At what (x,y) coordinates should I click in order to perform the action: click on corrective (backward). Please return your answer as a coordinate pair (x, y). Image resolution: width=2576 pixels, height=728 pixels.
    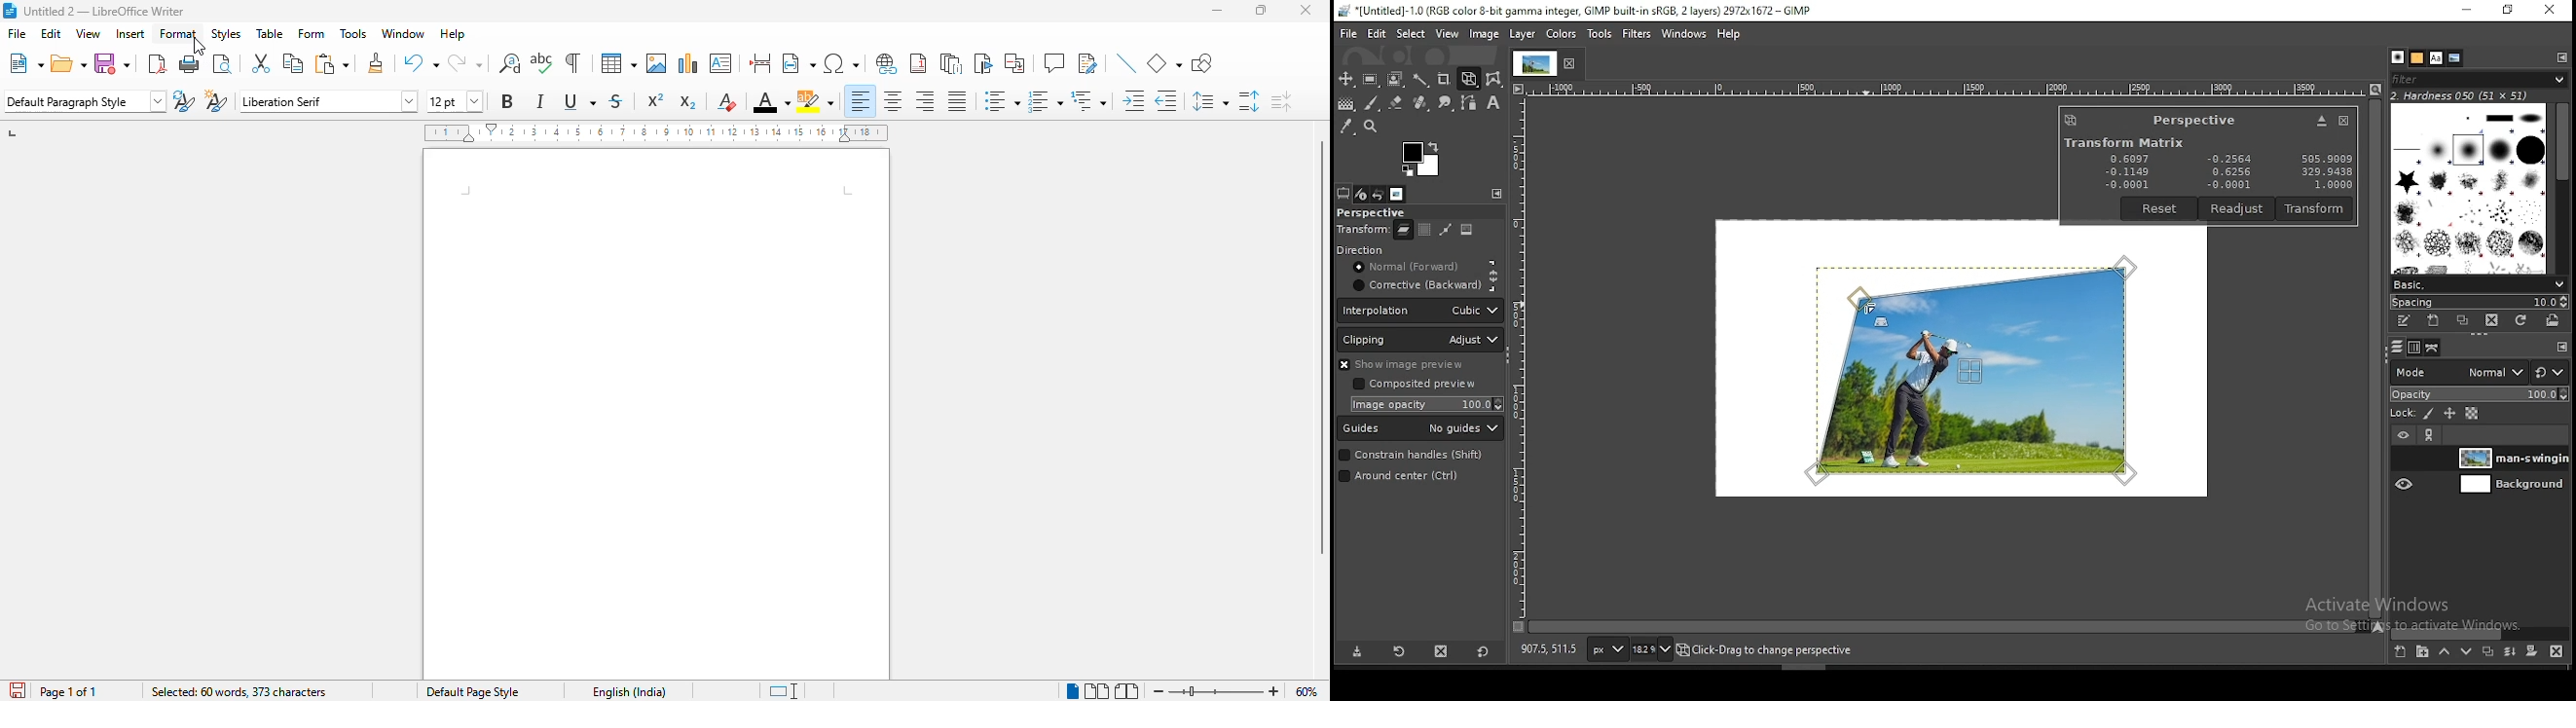
    Looking at the image, I should click on (1415, 287).